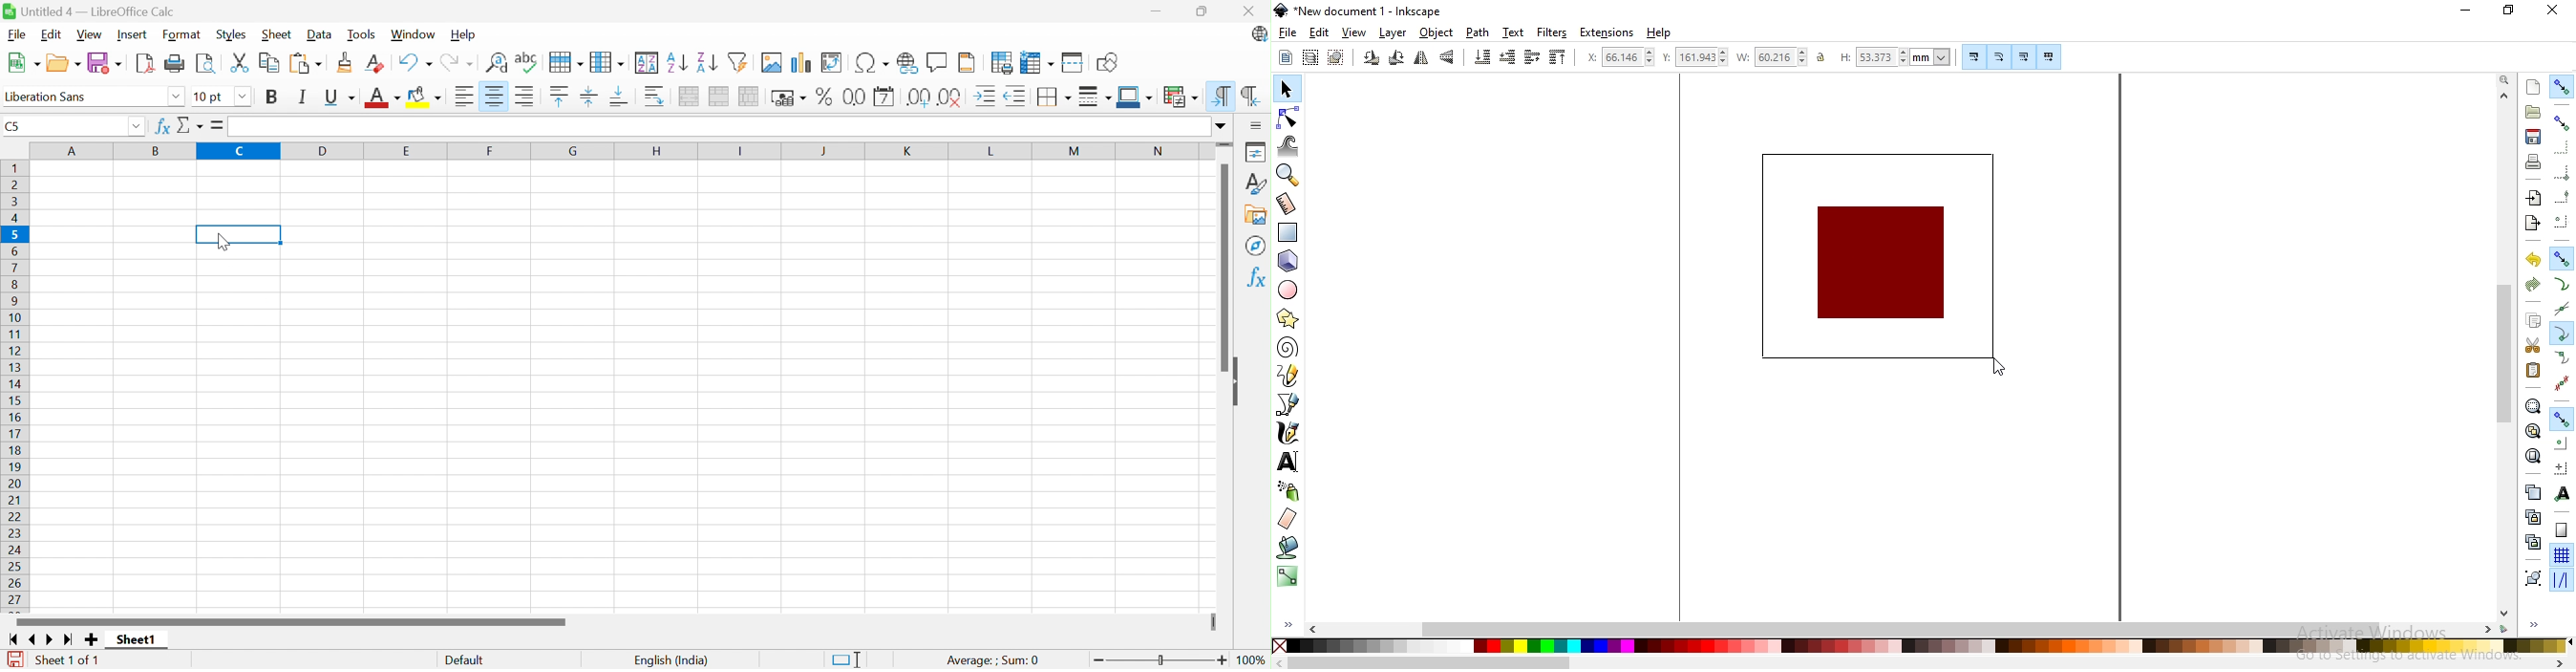  I want to click on Insert Chart, so click(801, 61).